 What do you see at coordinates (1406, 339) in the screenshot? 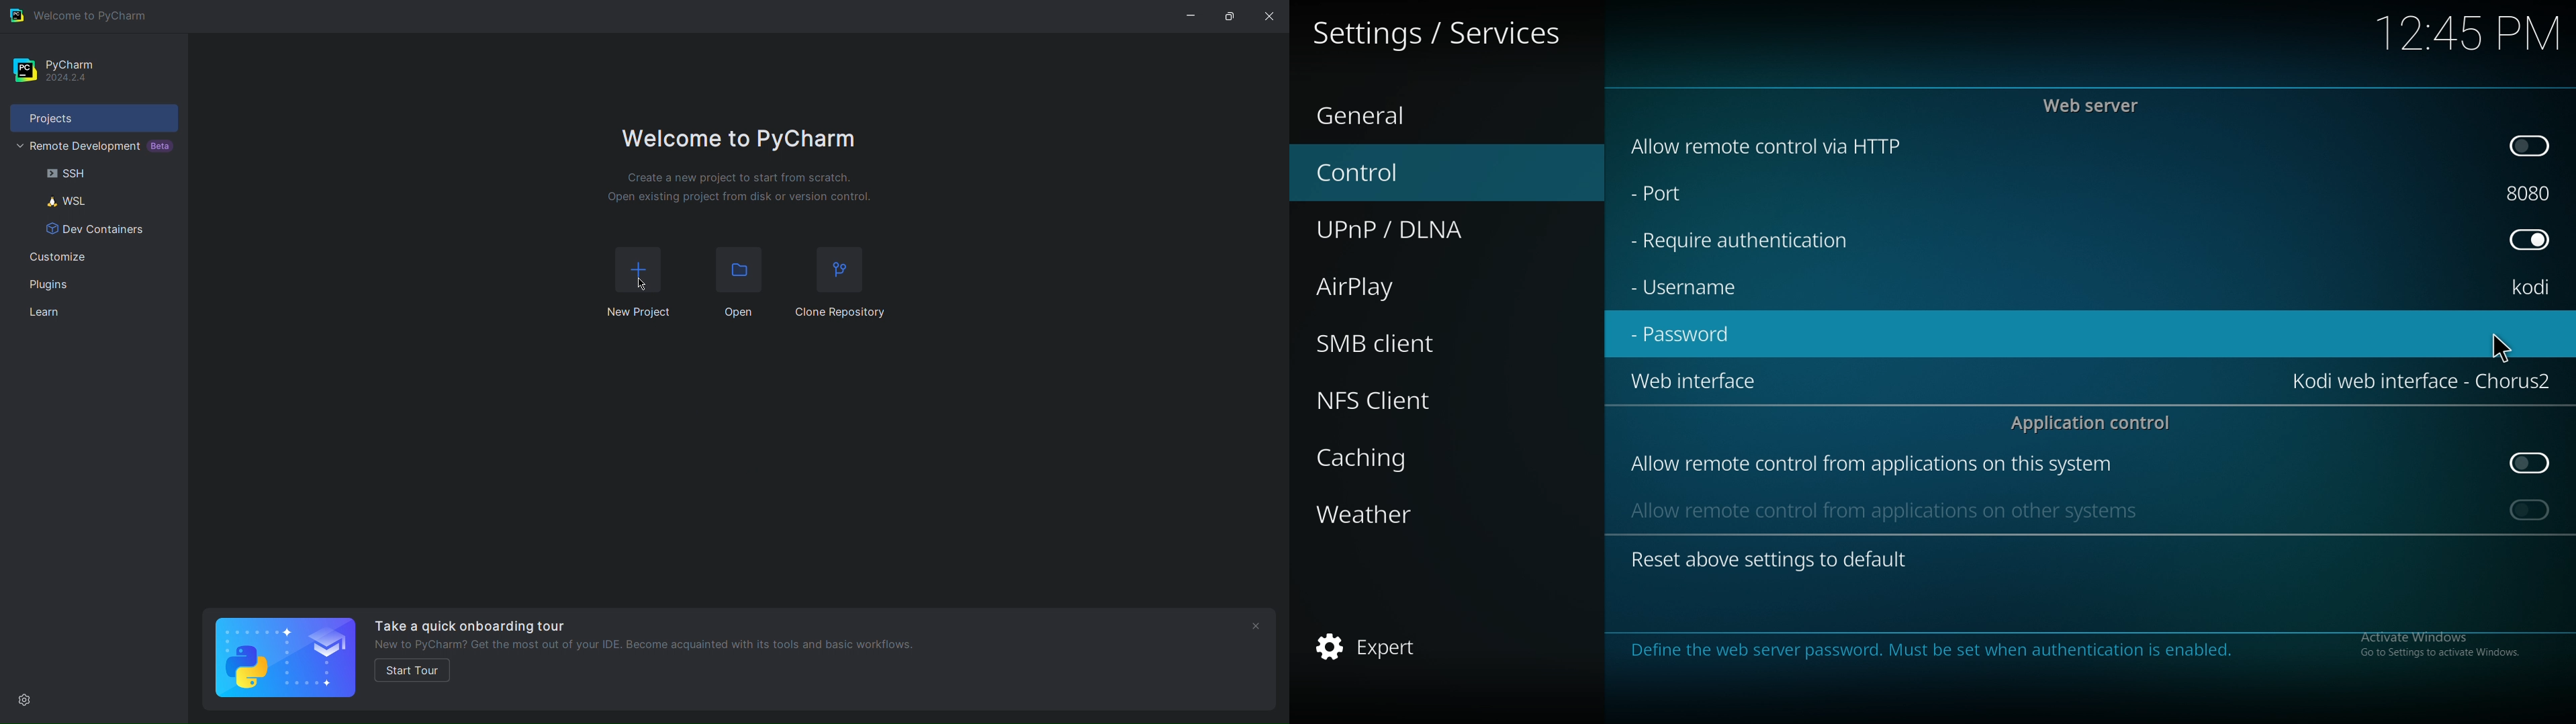
I see `smb client` at bounding box center [1406, 339].